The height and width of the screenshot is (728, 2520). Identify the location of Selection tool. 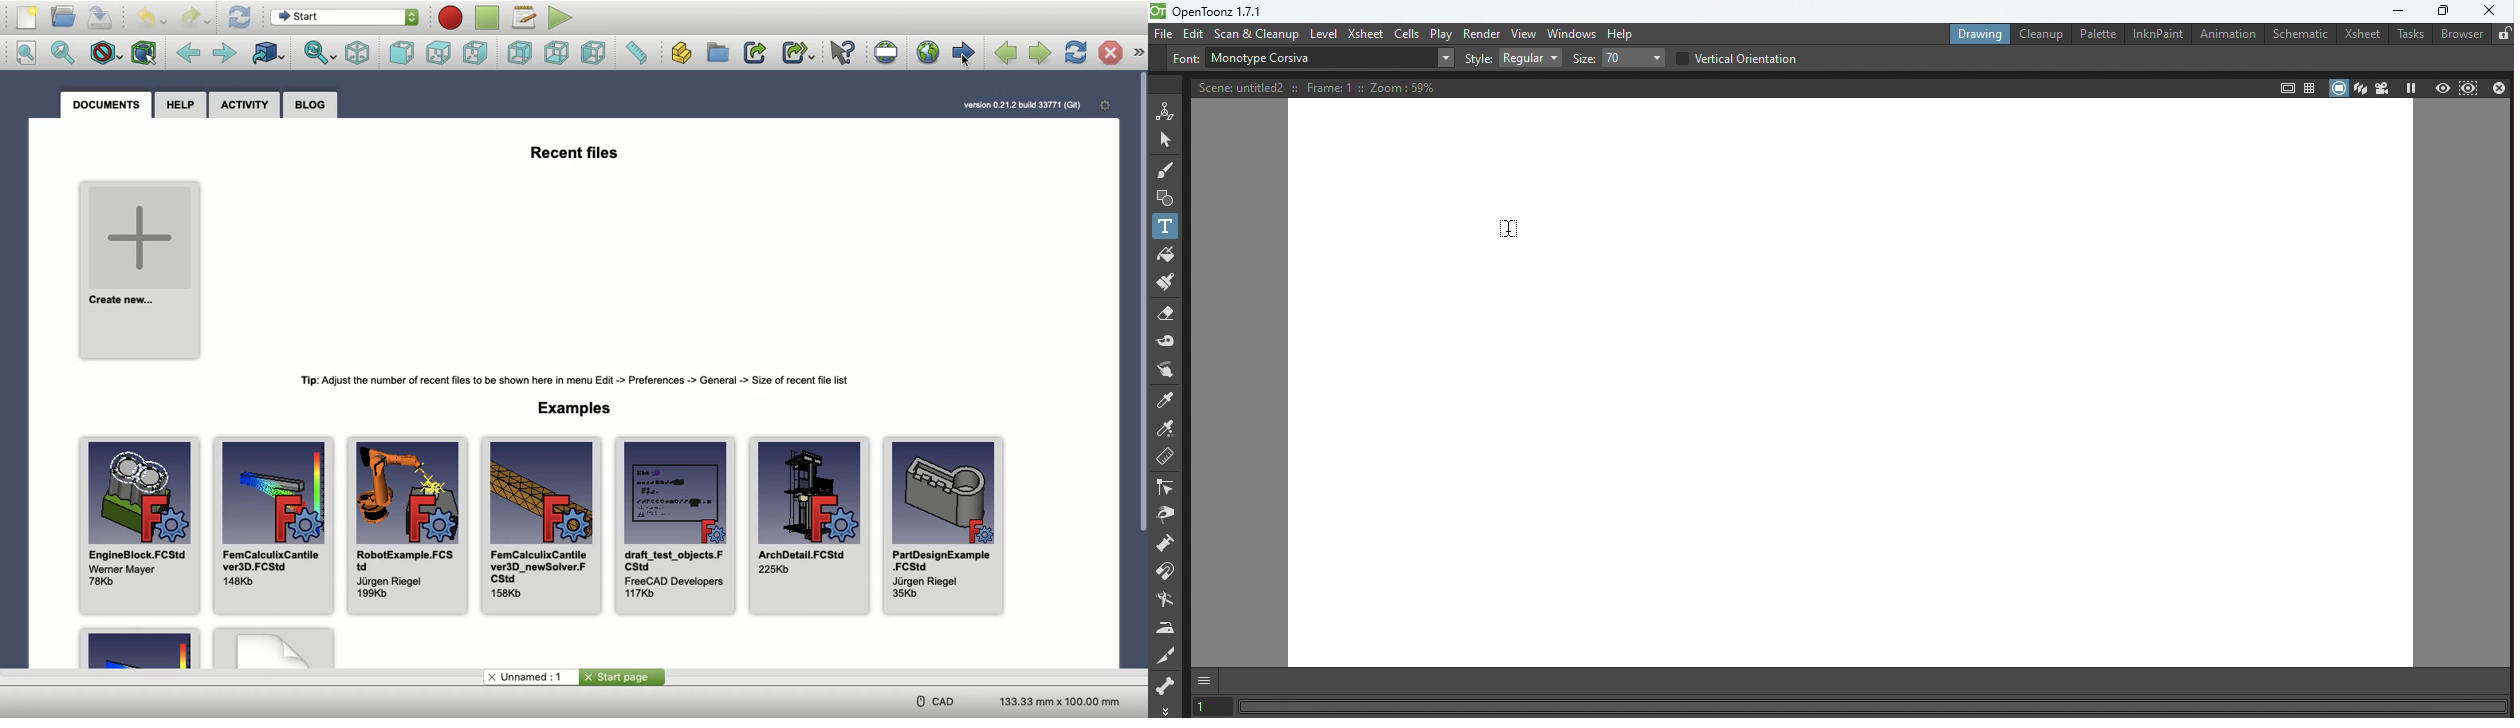
(1166, 142).